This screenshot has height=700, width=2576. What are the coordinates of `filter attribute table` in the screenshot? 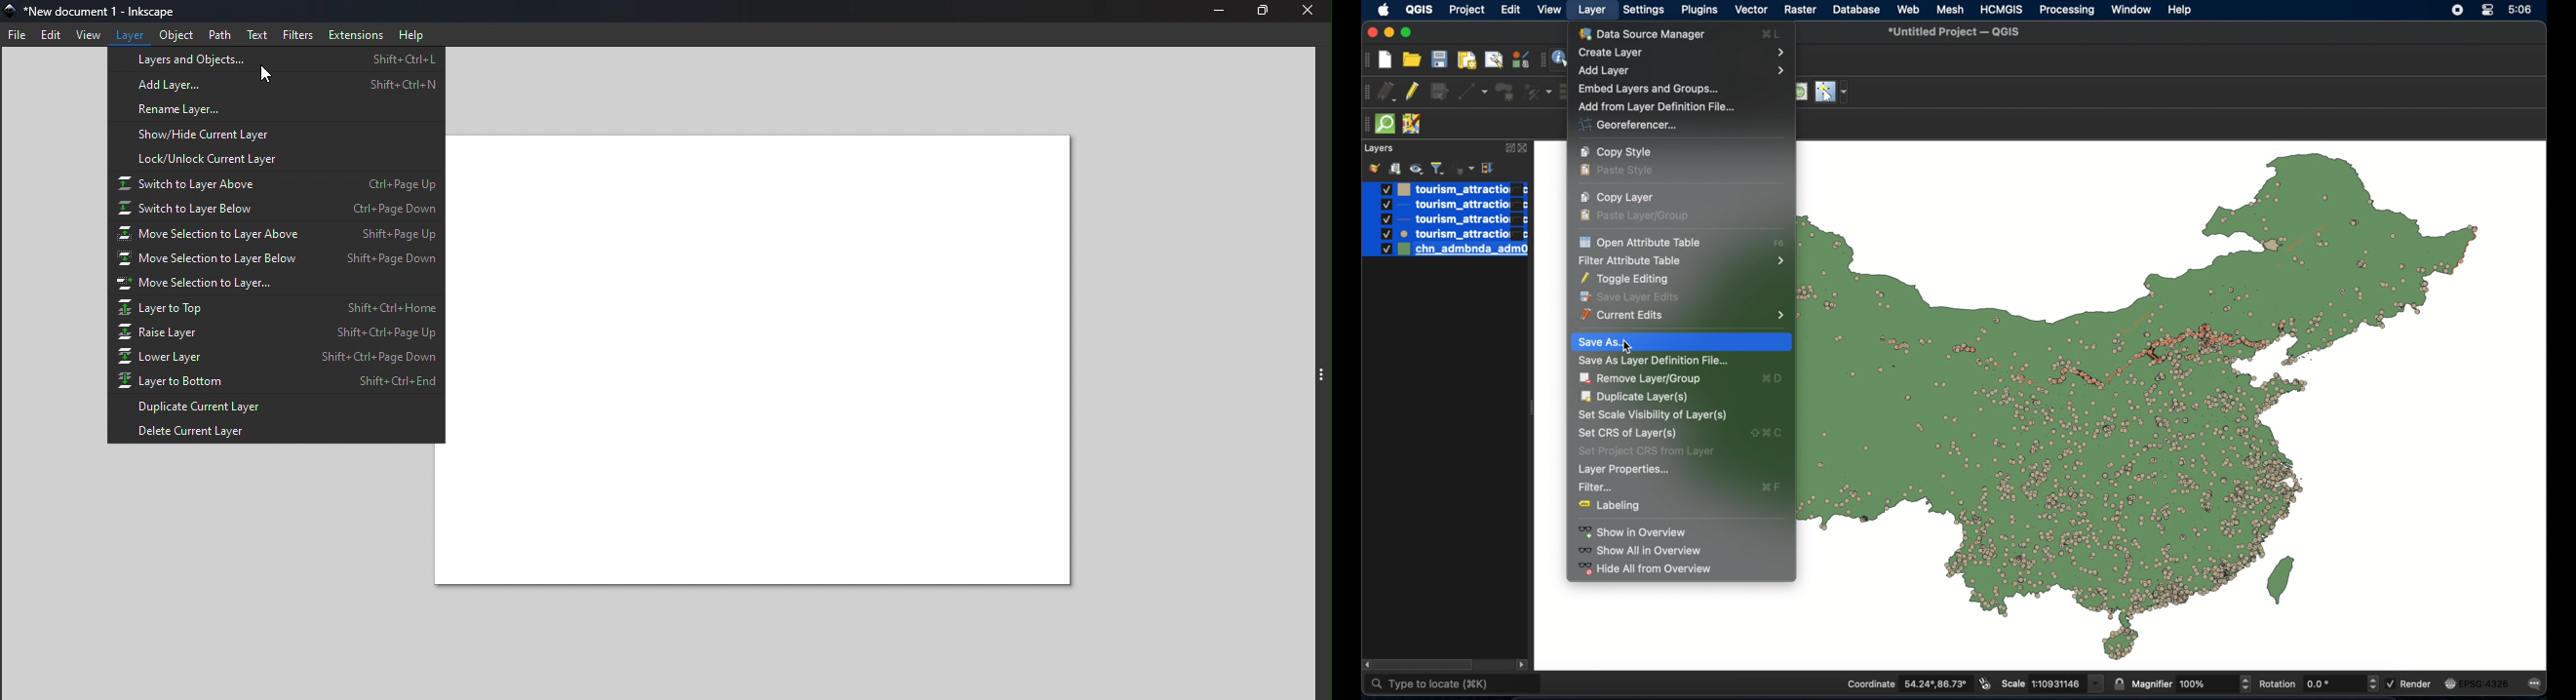 It's located at (1677, 261).